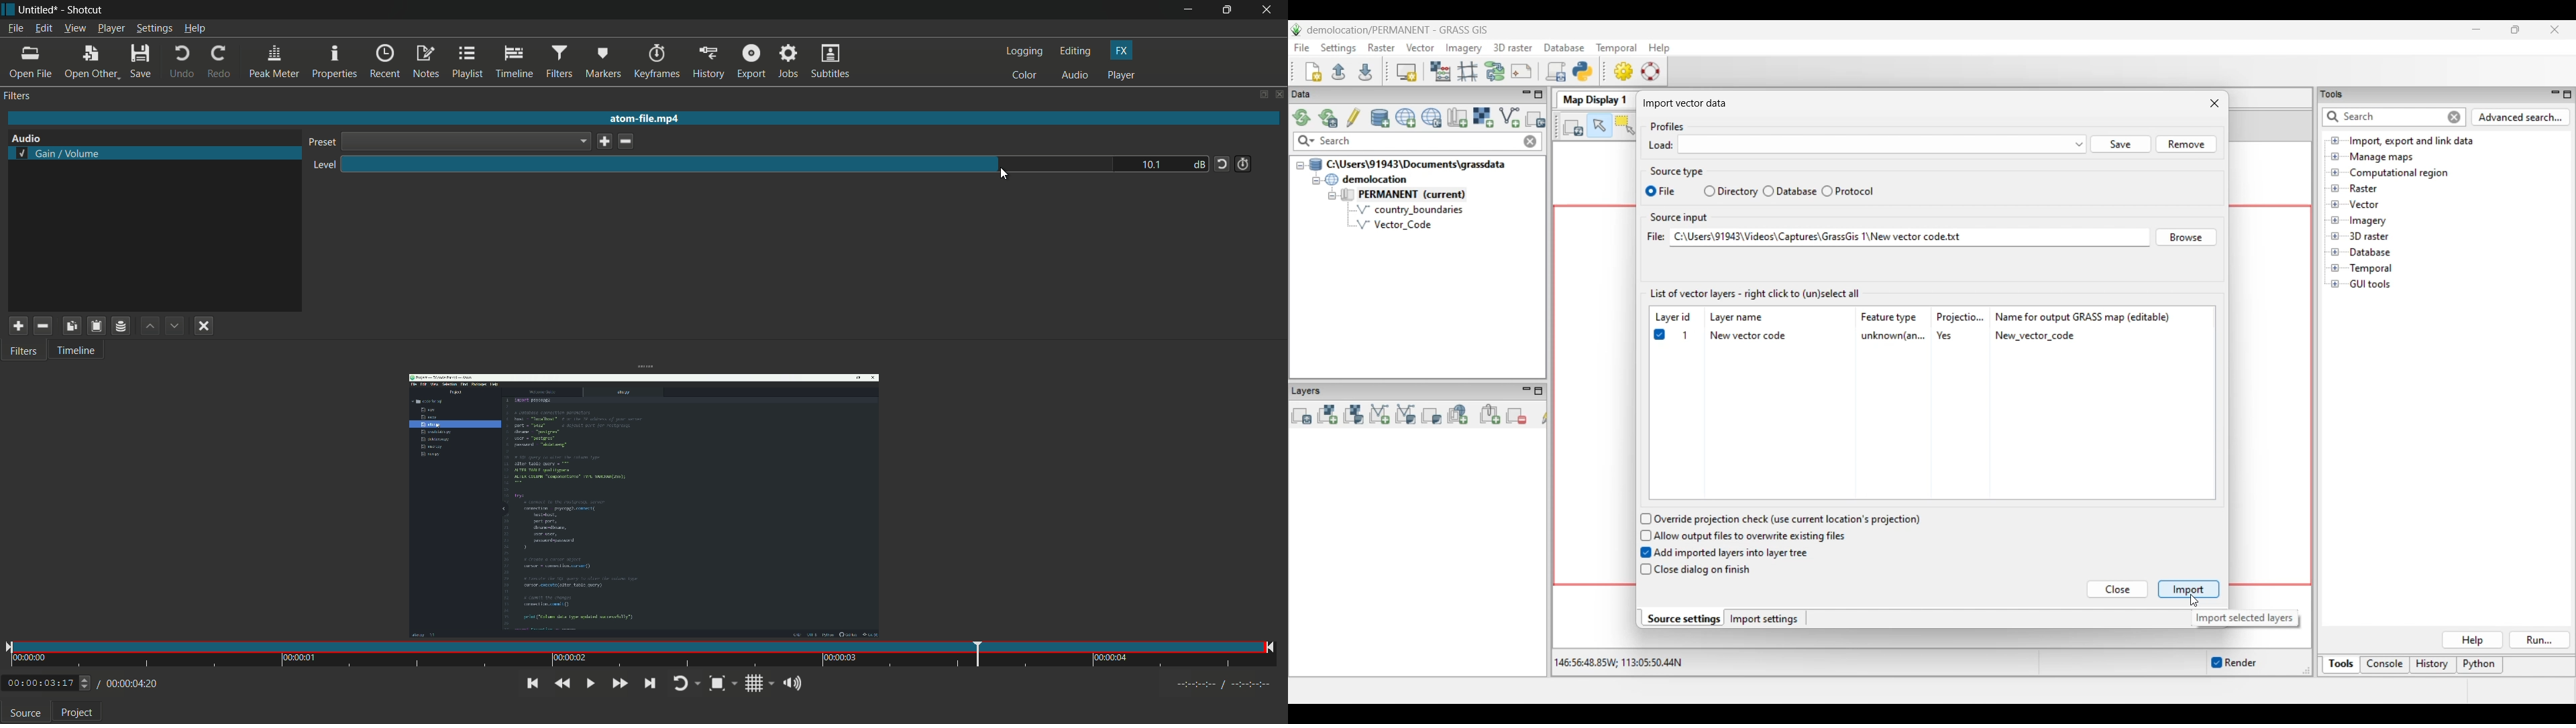  Describe the element at coordinates (1006, 175) in the screenshot. I see `cursor` at that location.